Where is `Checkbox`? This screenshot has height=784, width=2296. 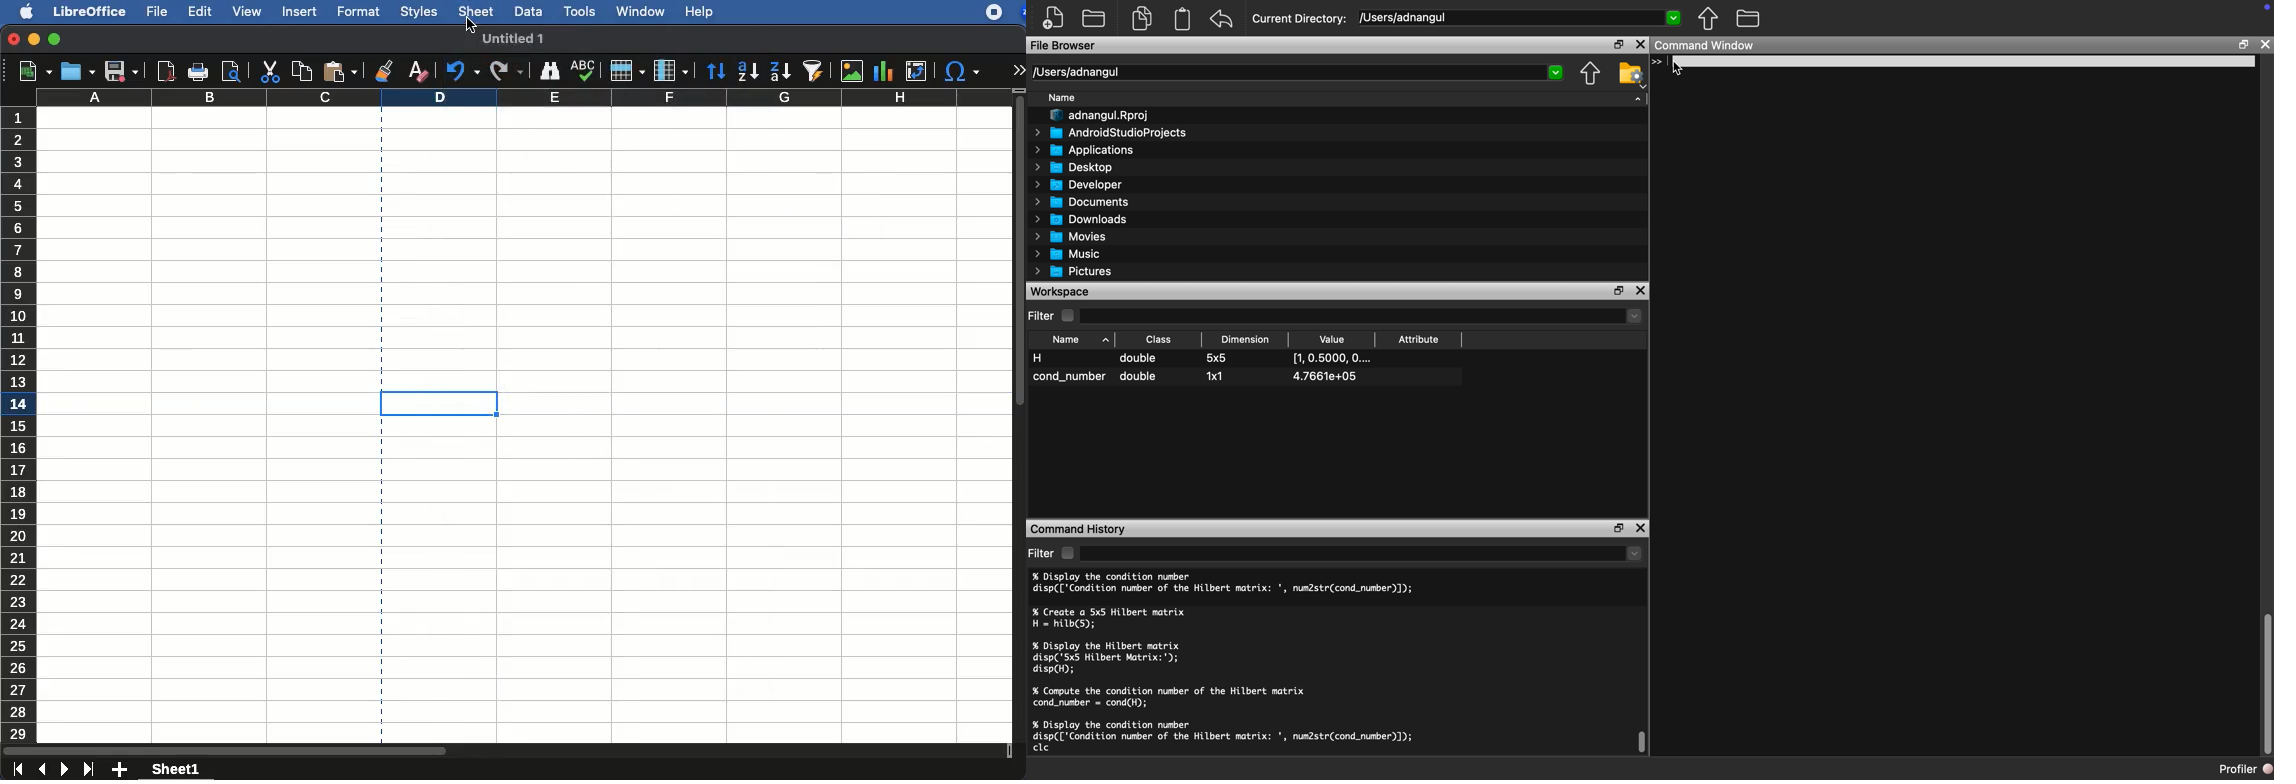
Checkbox is located at coordinates (1067, 315).